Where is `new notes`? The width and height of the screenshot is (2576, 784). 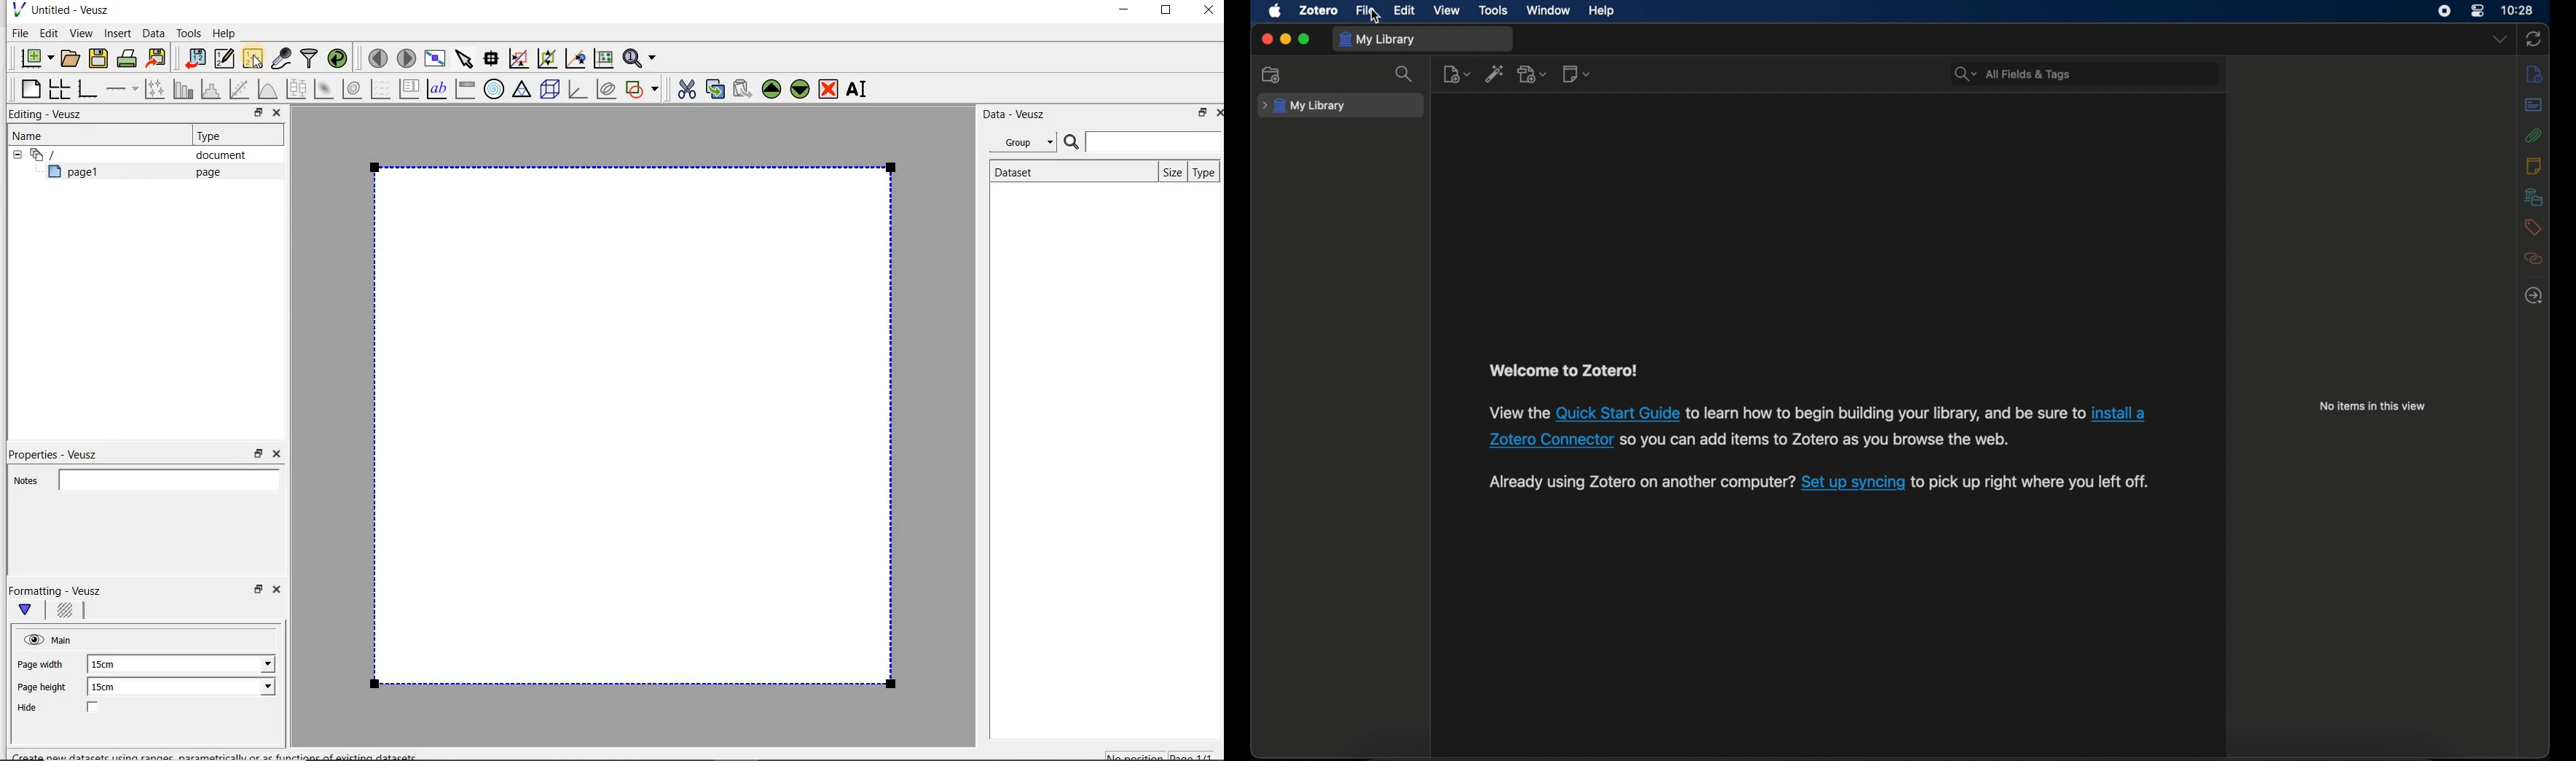 new notes is located at coordinates (1577, 73).